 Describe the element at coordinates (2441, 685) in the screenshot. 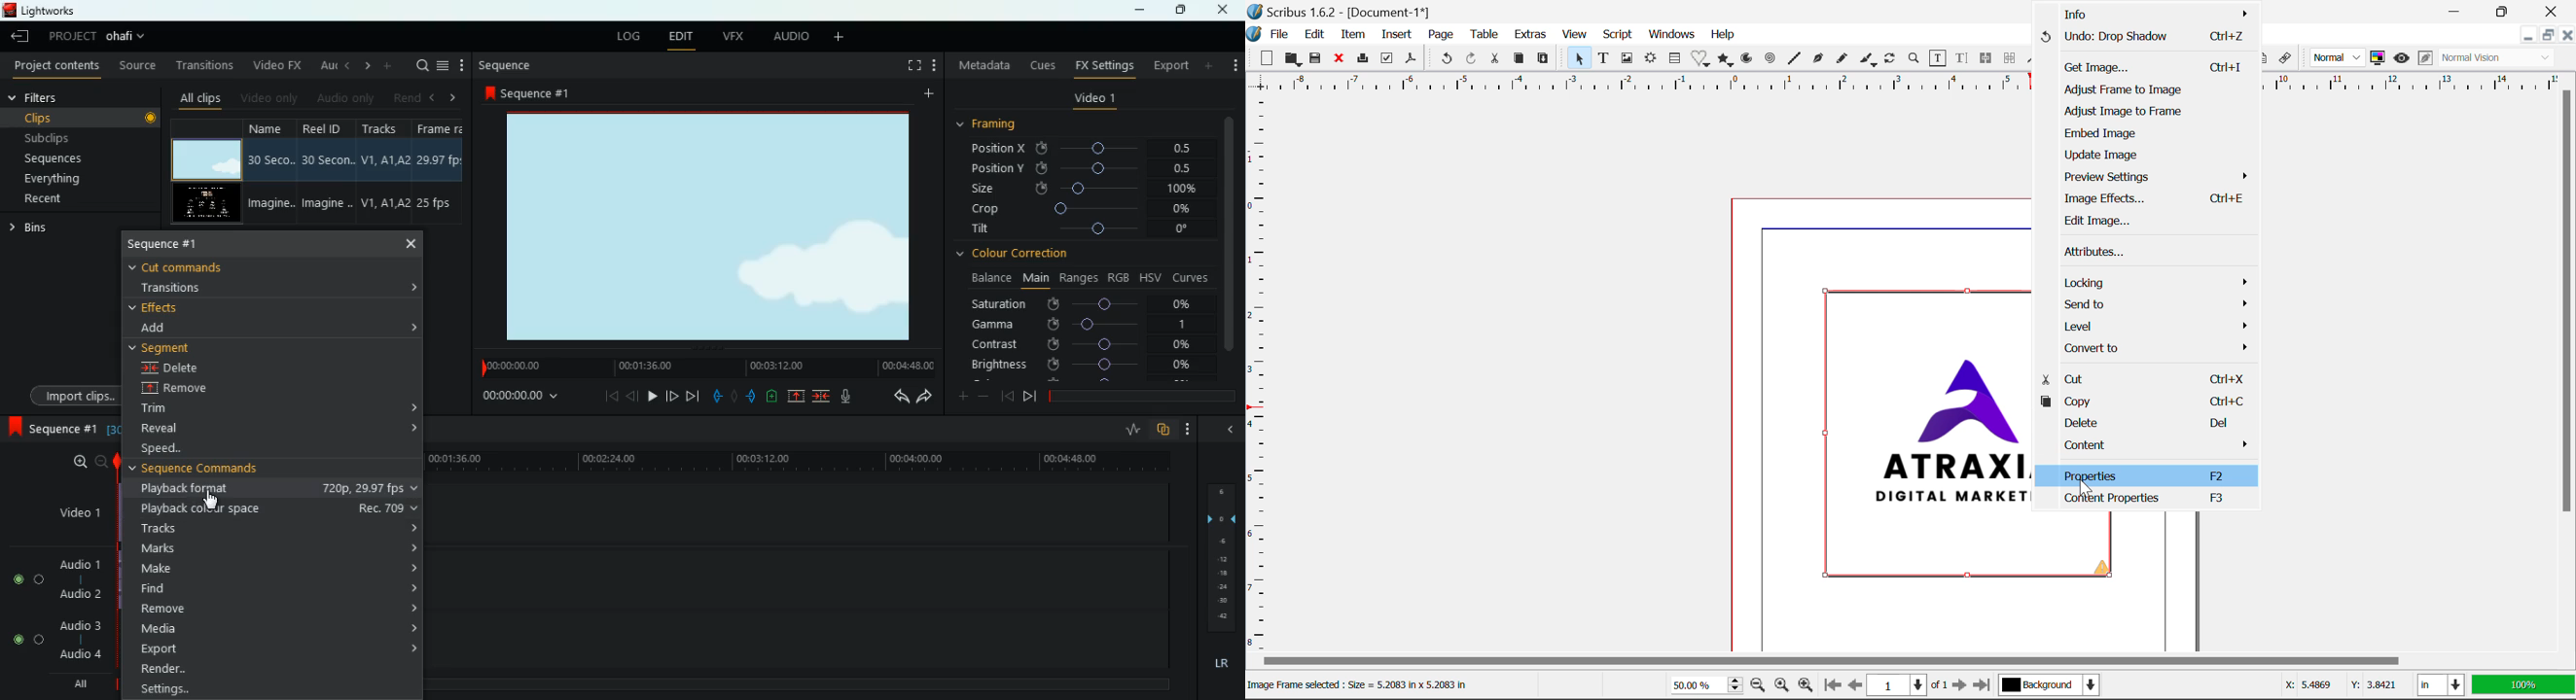

I see `in` at that location.